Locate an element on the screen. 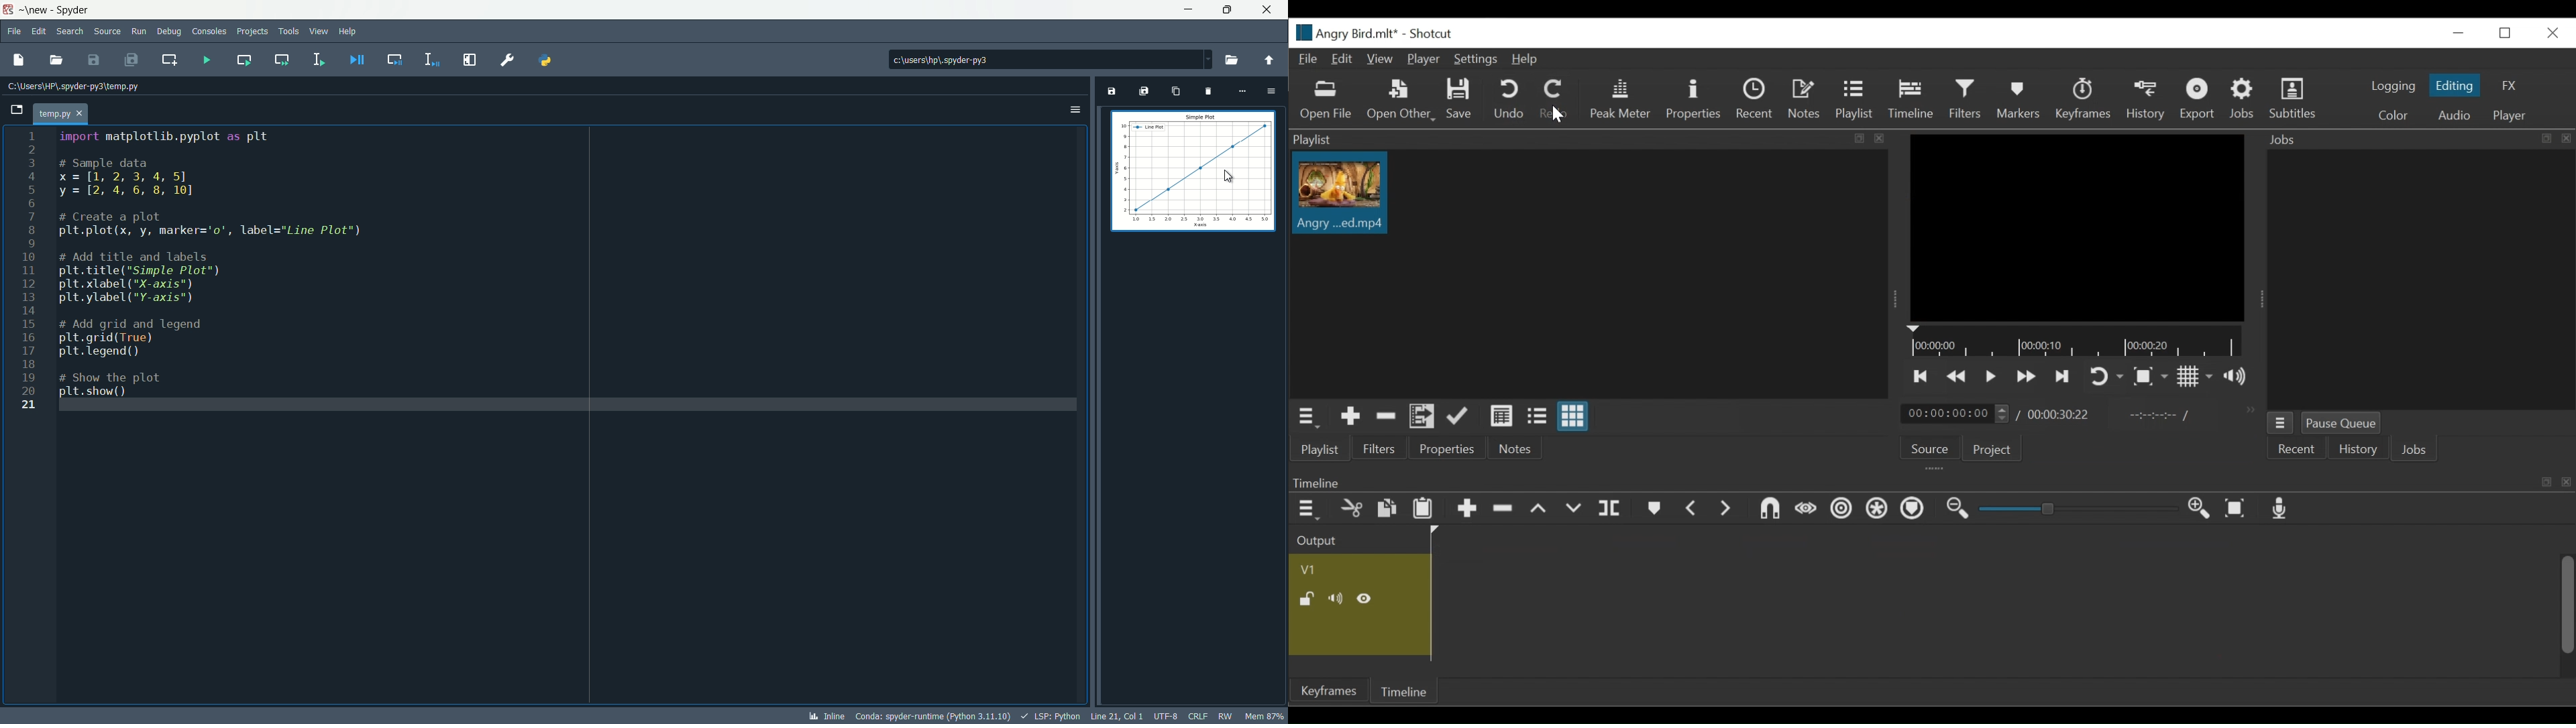 The image size is (2576, 728). Undo is located at coordinates (1505, 99).